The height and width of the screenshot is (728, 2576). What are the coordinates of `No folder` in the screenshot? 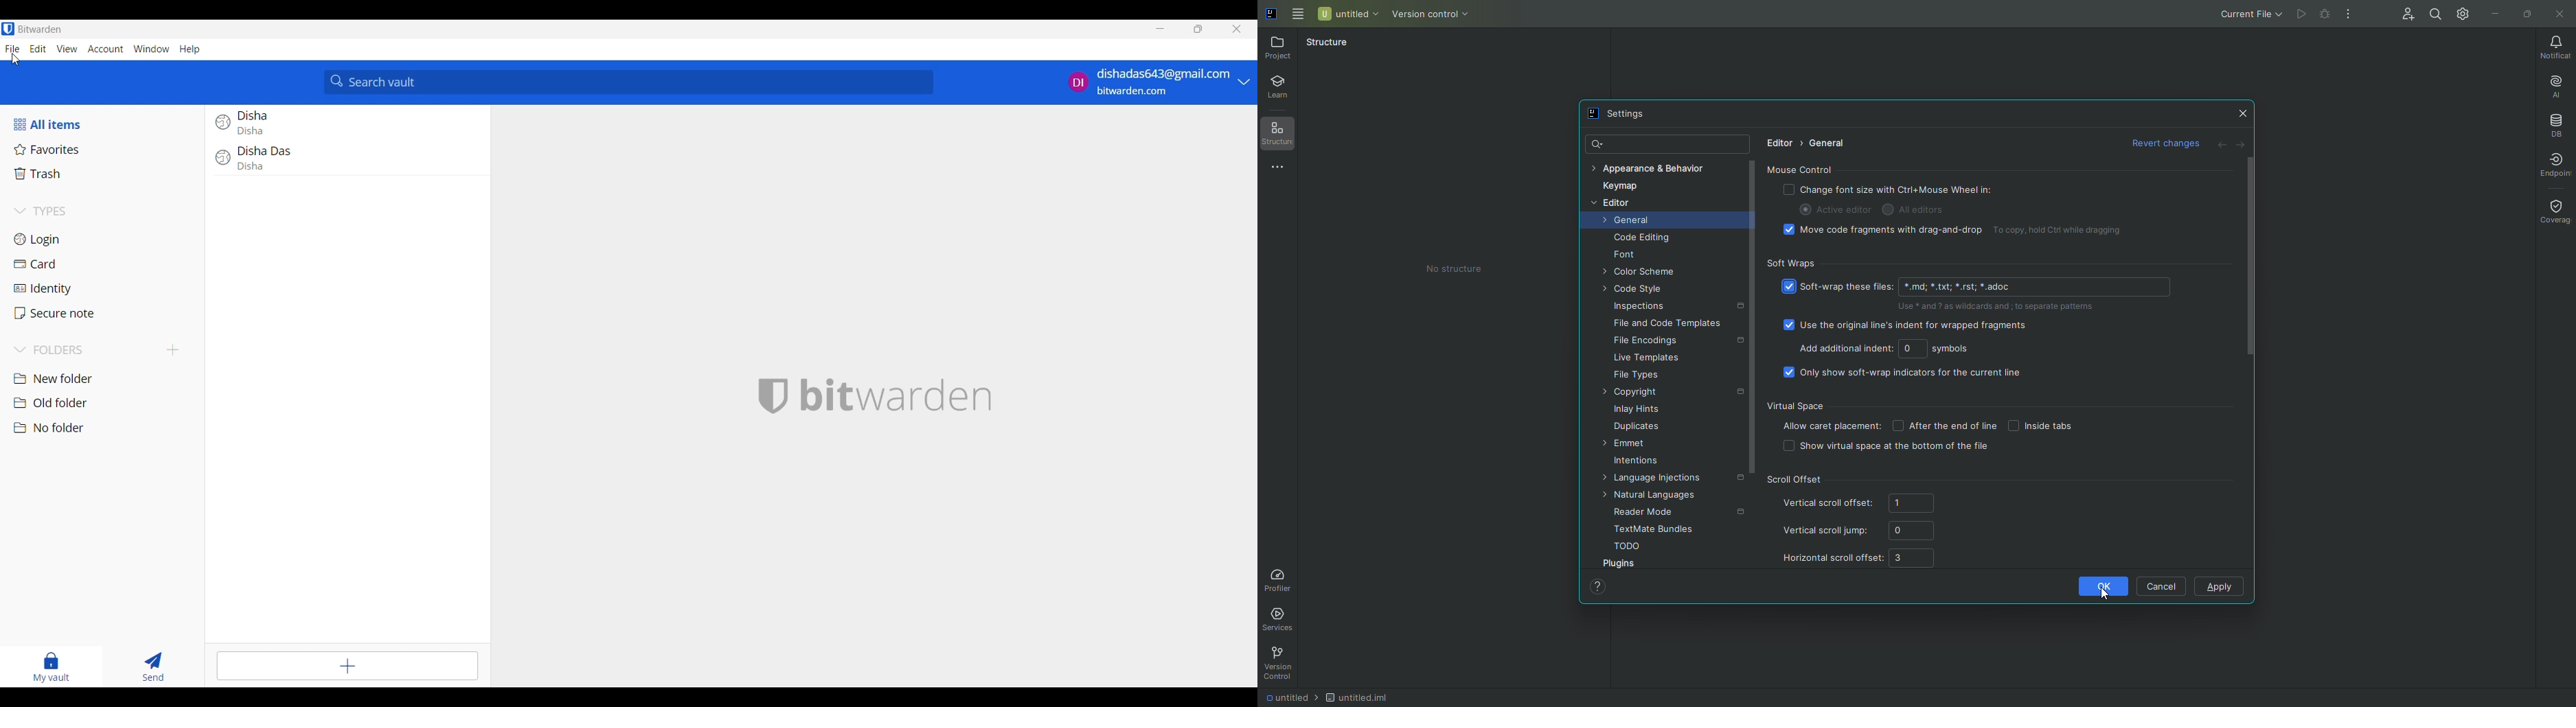 It's located at (105, 428).